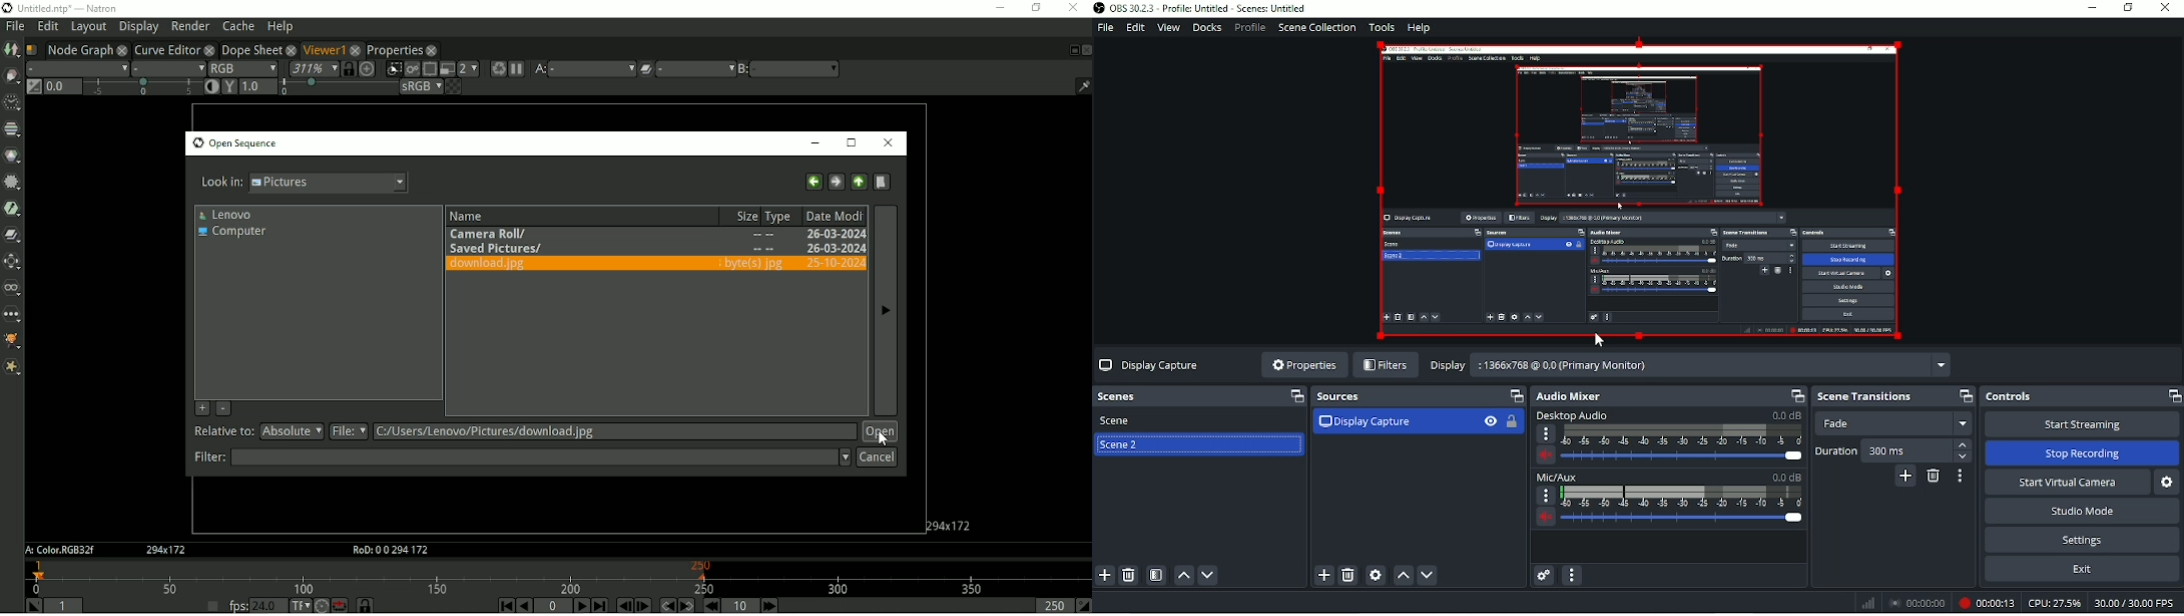  I want to click on Video, so click(1638, 191).